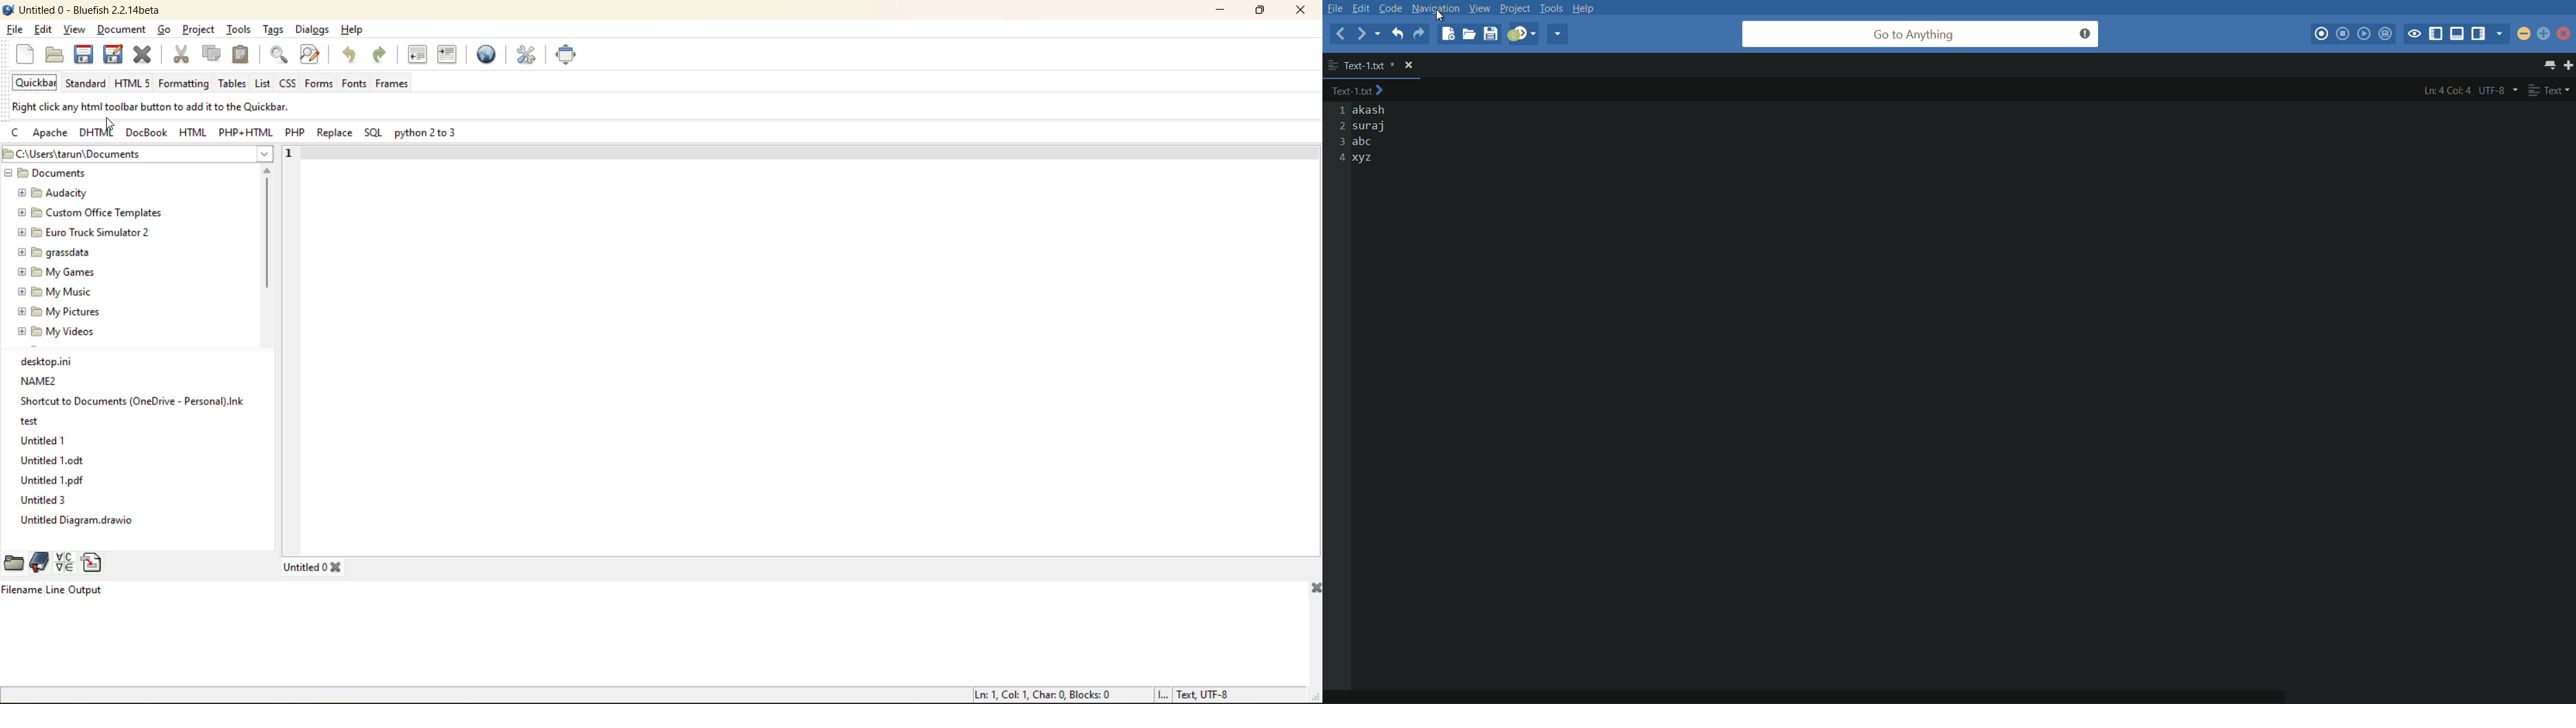 This screenshot has height=728, width=2576. Describe the element at coordinates (94, 558) in the screenshot. I see `snippets` at that location.